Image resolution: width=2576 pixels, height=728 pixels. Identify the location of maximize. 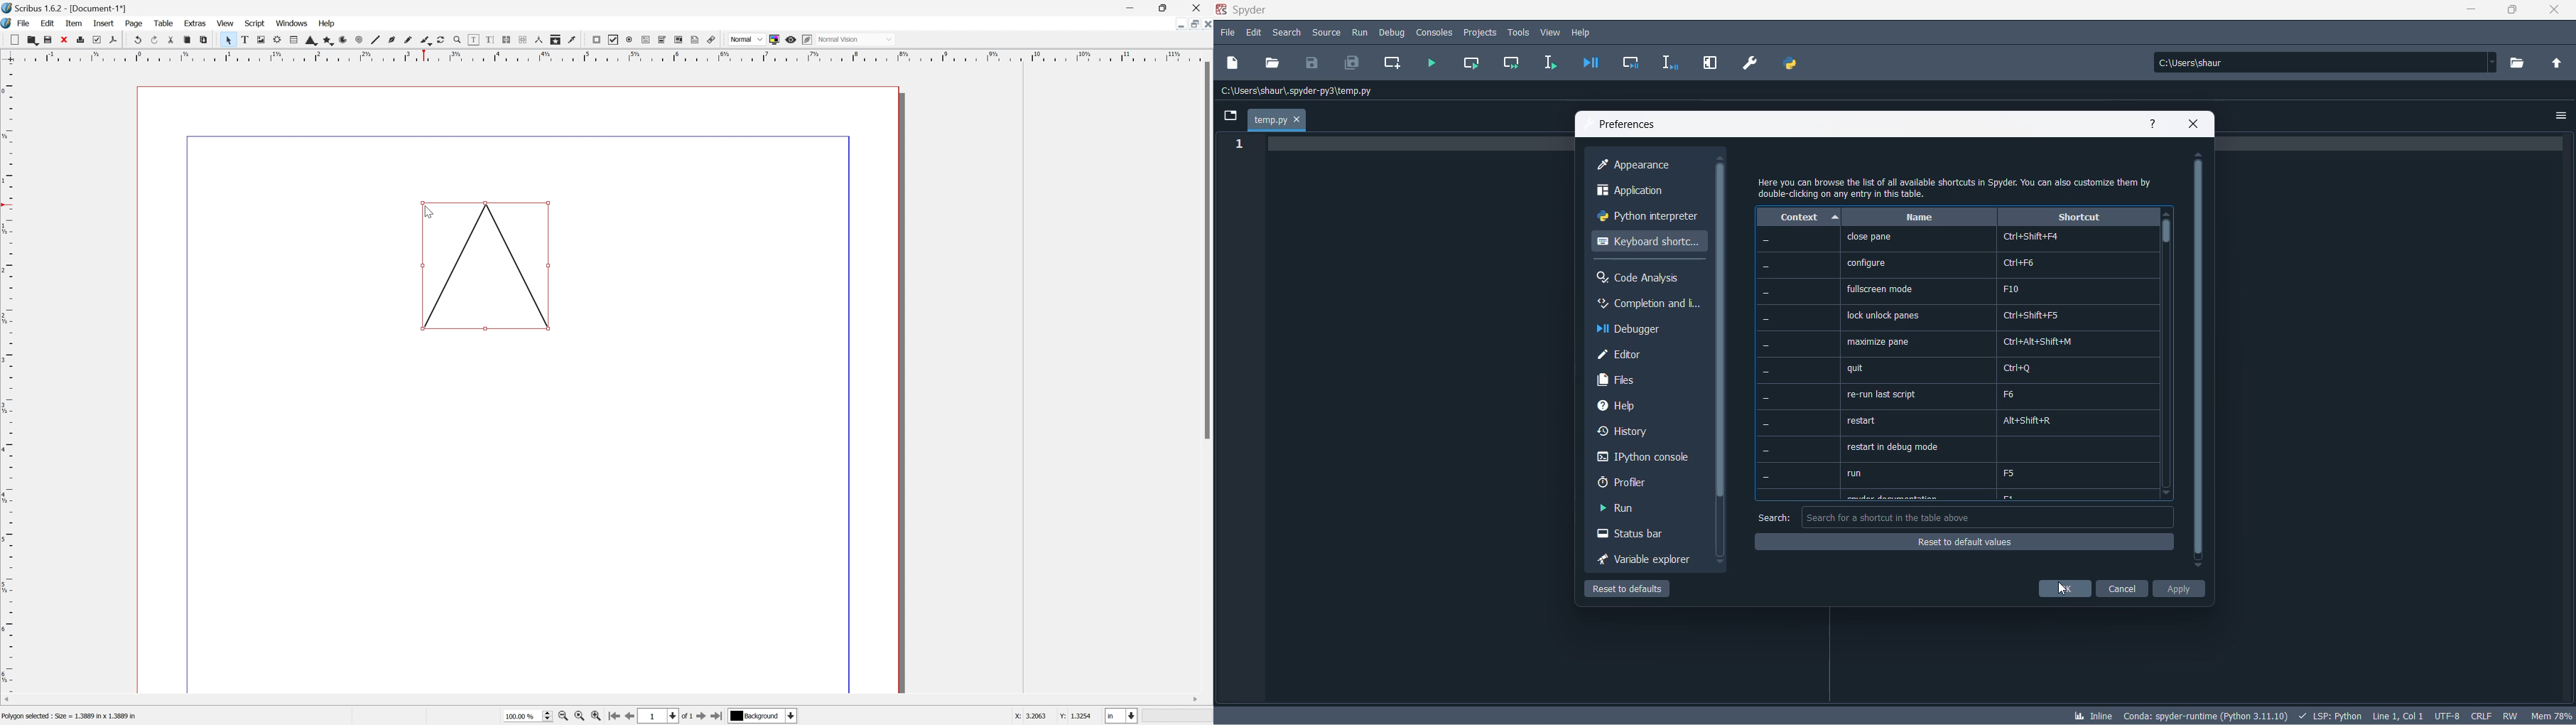
(2513, 11).